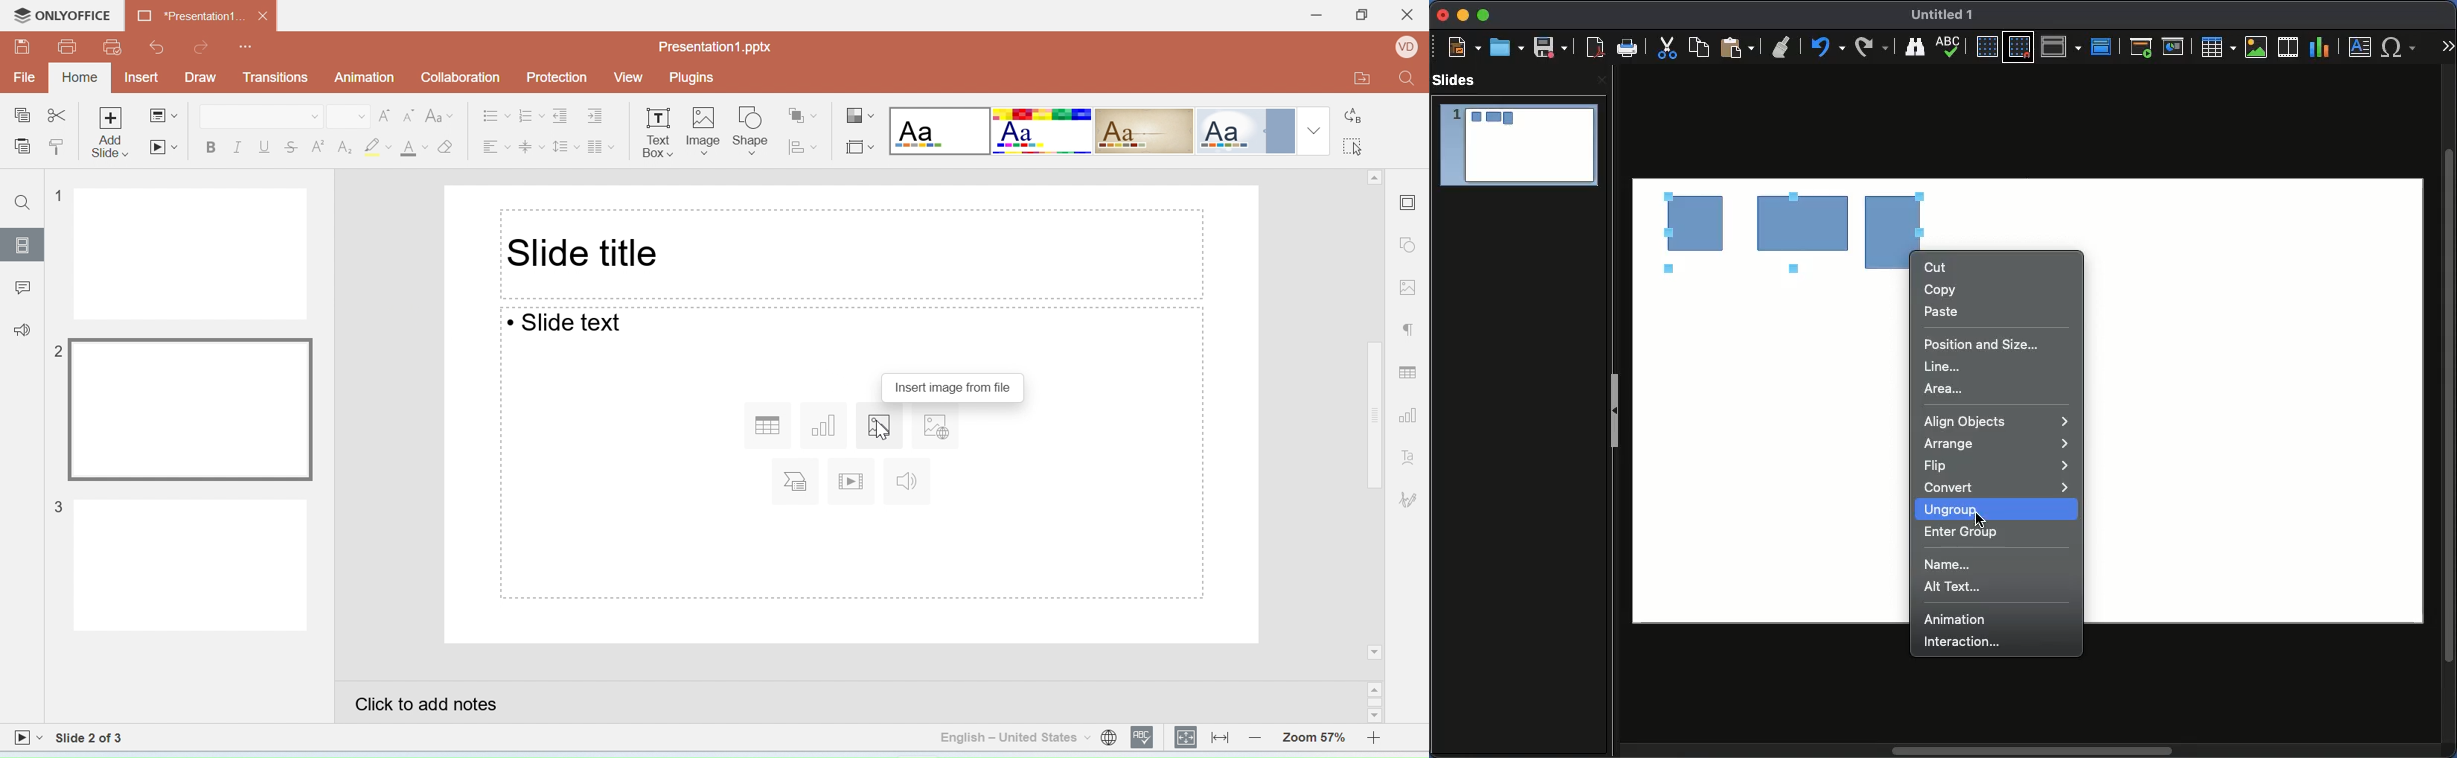 Image resolution: width=2464 pixels, height=784 pixels. What do you see at coordinates (345, 147) in the screenshot?
I see `Subscript` at bounding box center [345, 147].